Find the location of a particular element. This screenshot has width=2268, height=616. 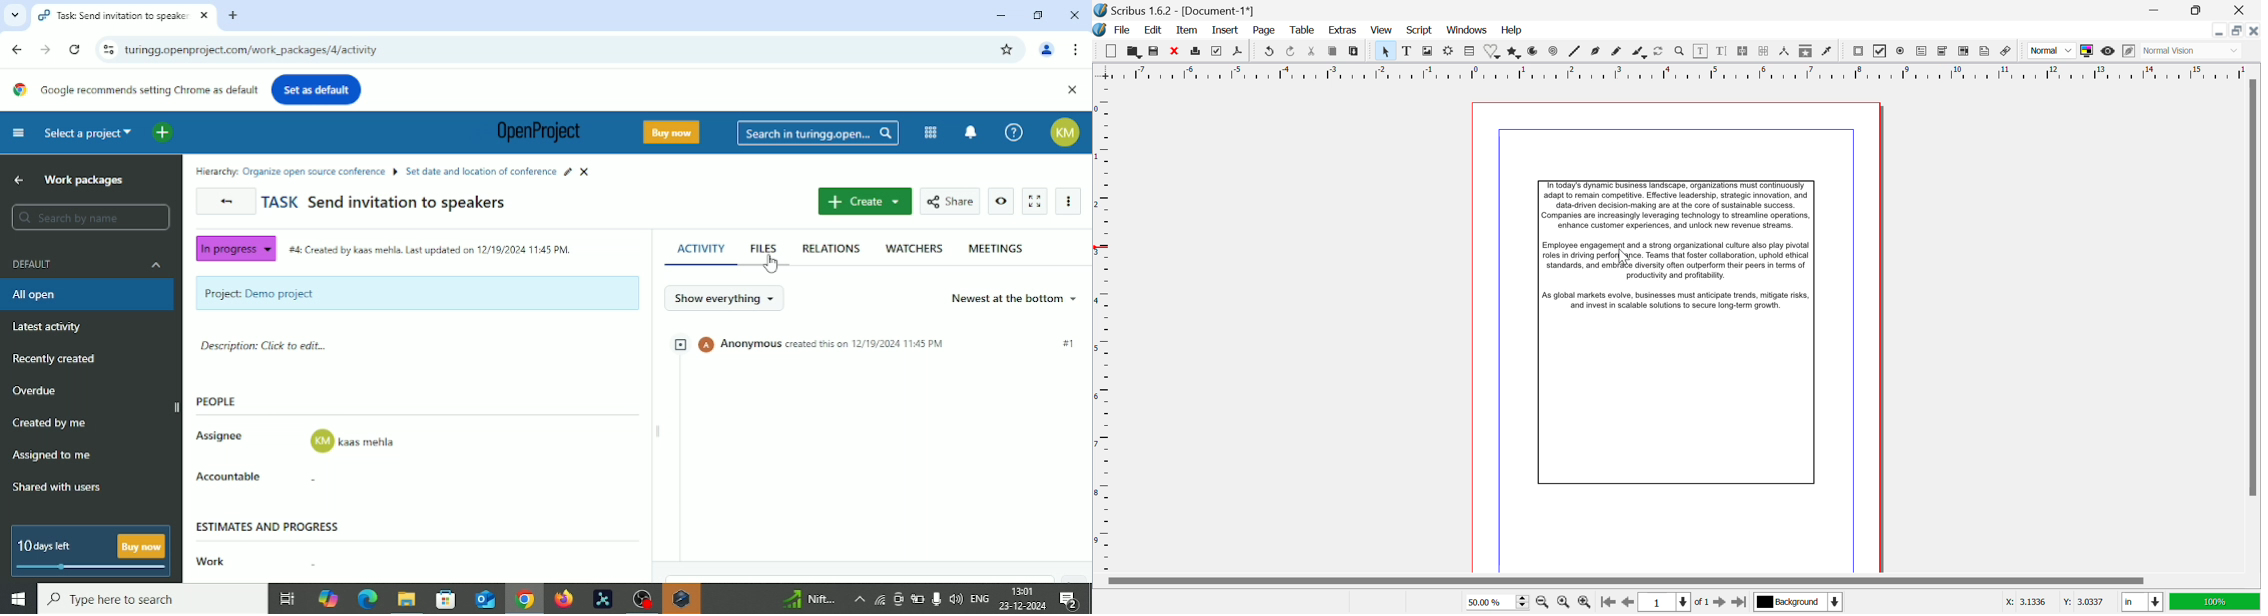

Zoom Out is located at coordinates (1543, 601).